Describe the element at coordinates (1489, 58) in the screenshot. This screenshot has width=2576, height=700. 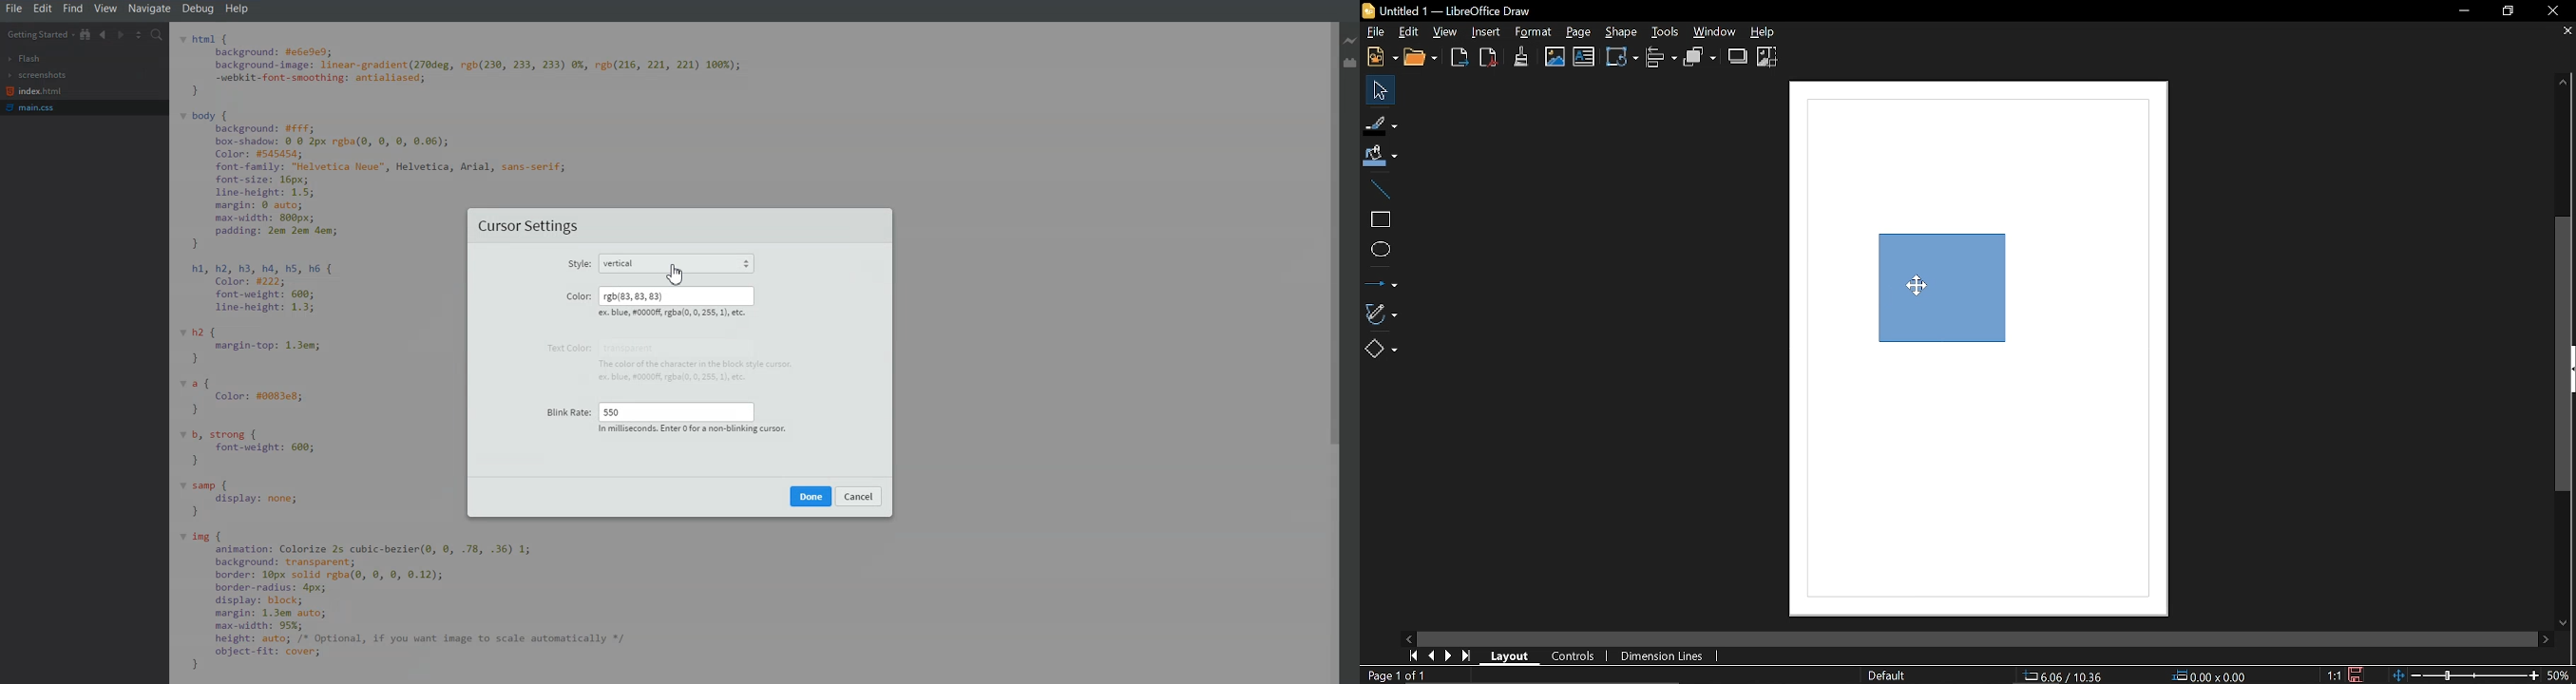
I see `Export as pdf` at that location.